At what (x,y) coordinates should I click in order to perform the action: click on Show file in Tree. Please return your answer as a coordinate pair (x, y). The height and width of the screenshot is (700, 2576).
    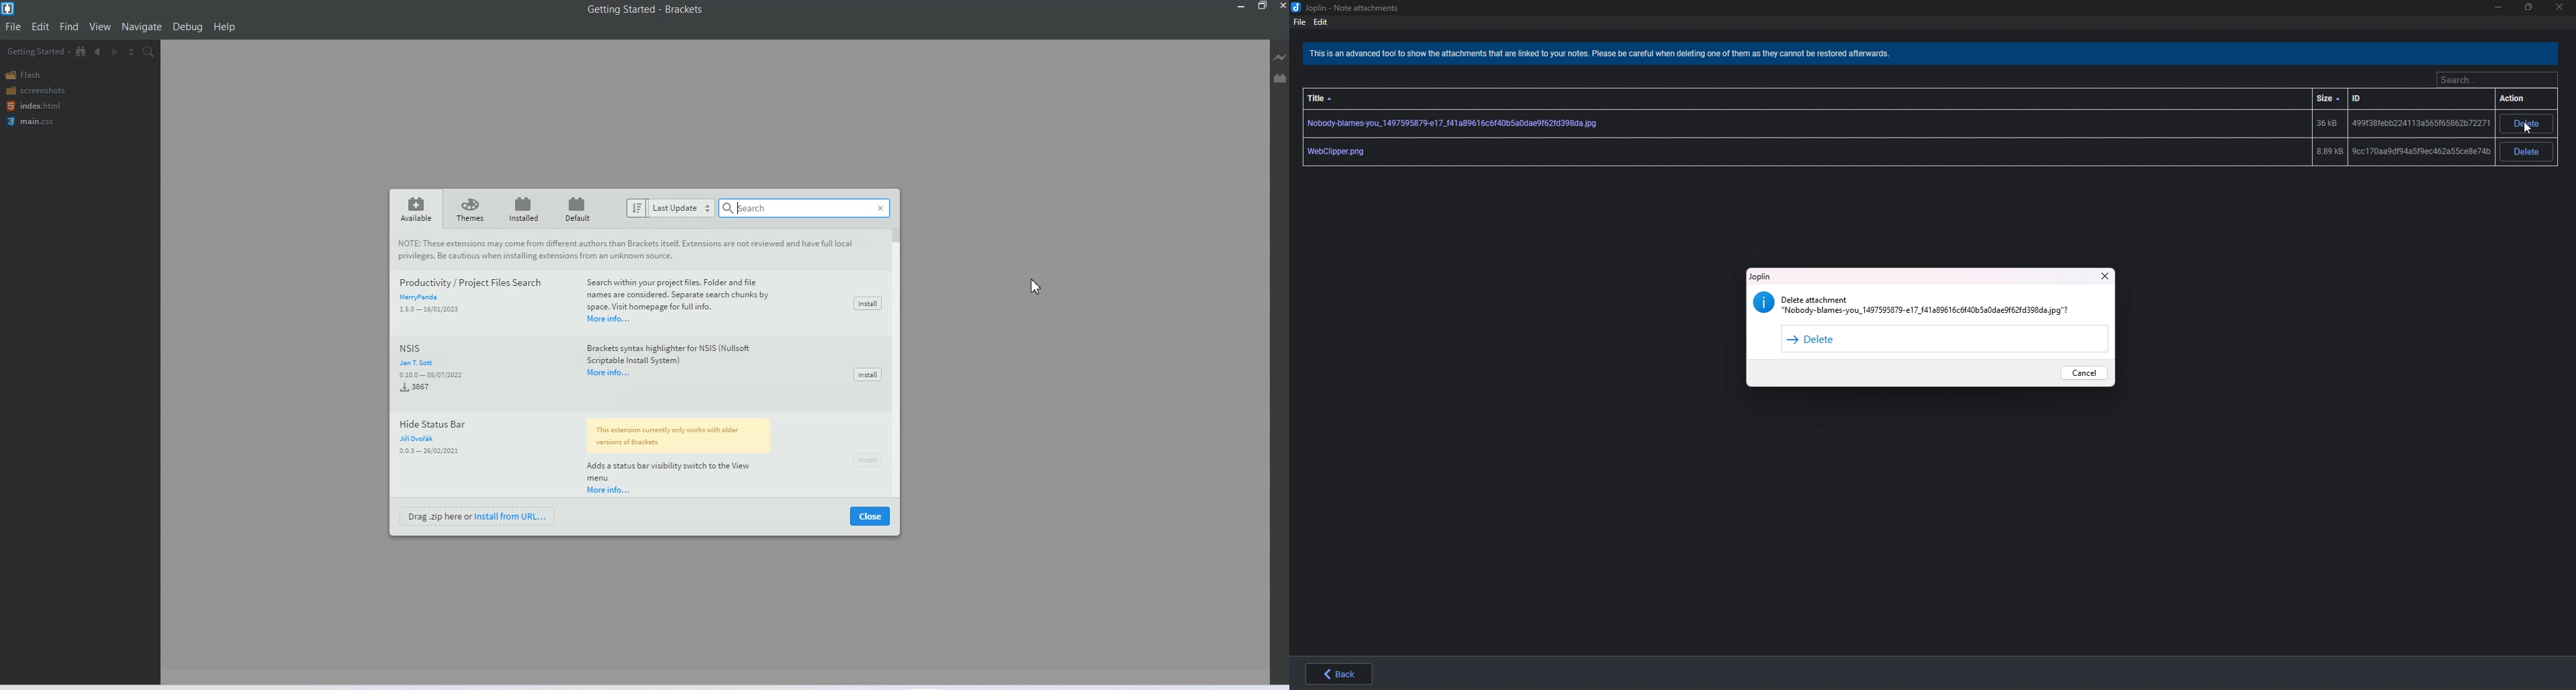
    Looking at the image, I should click on (81, 50).